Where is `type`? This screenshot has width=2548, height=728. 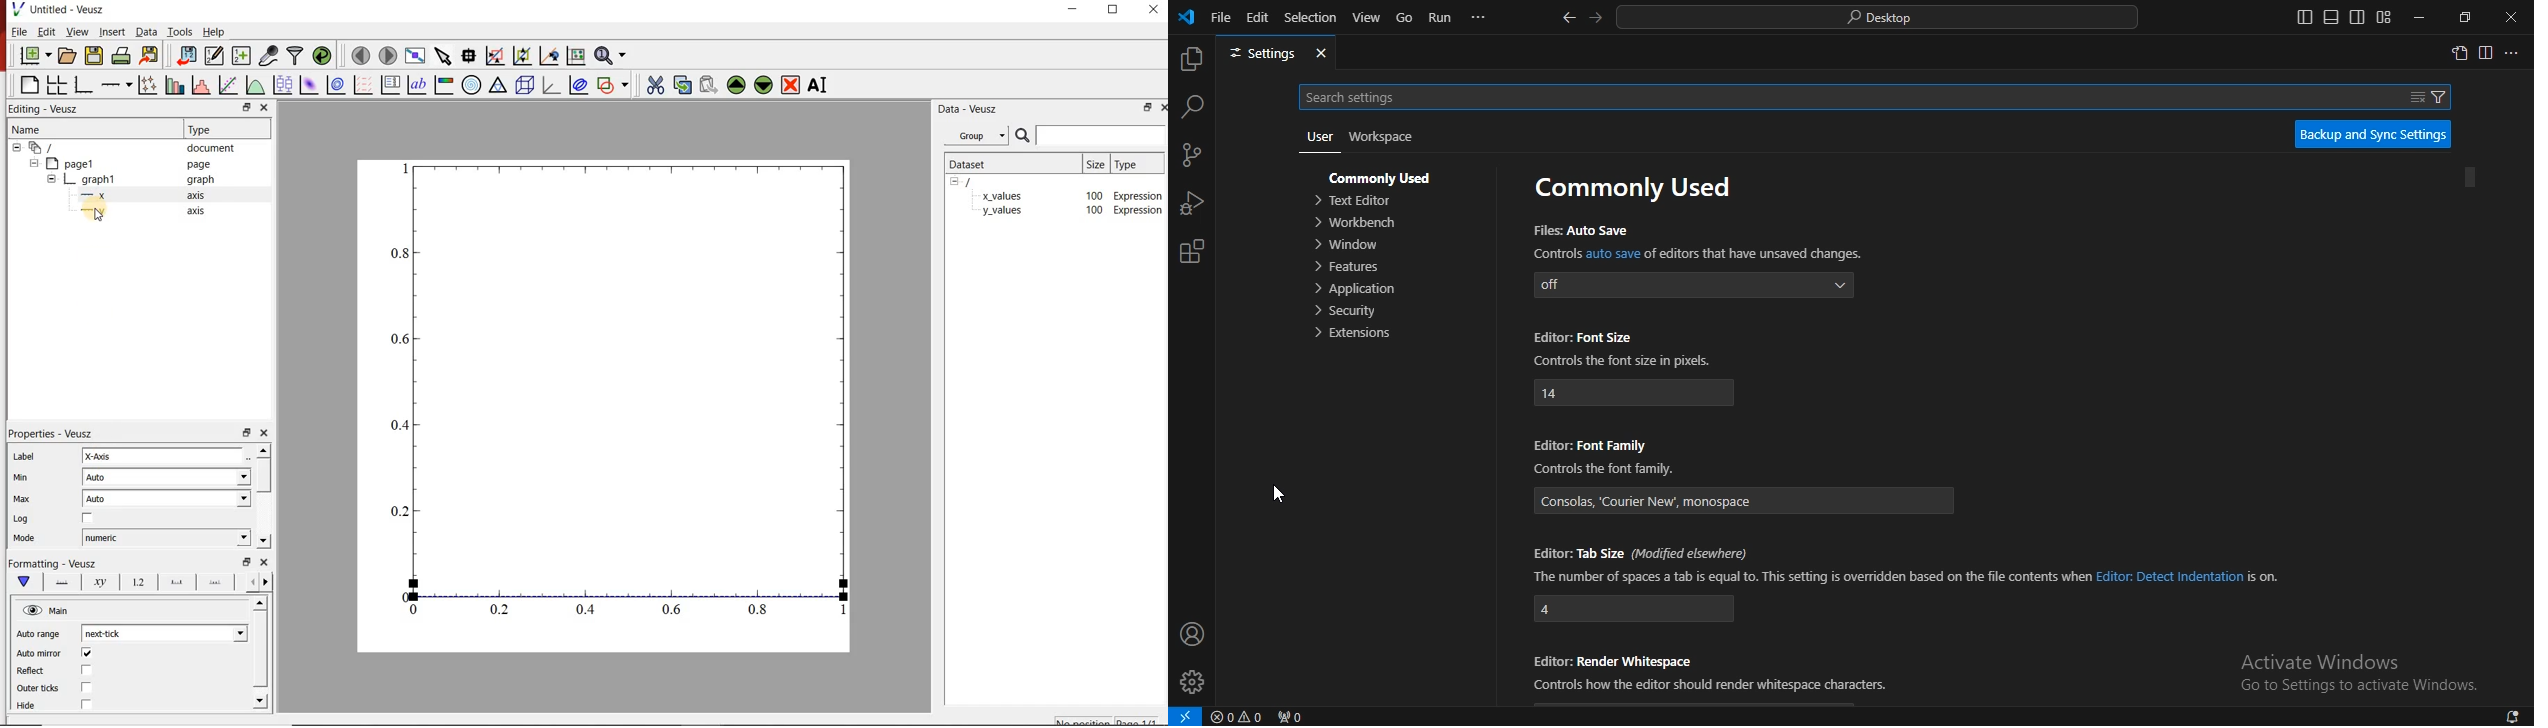 type is located at coordinates (1136, 165).